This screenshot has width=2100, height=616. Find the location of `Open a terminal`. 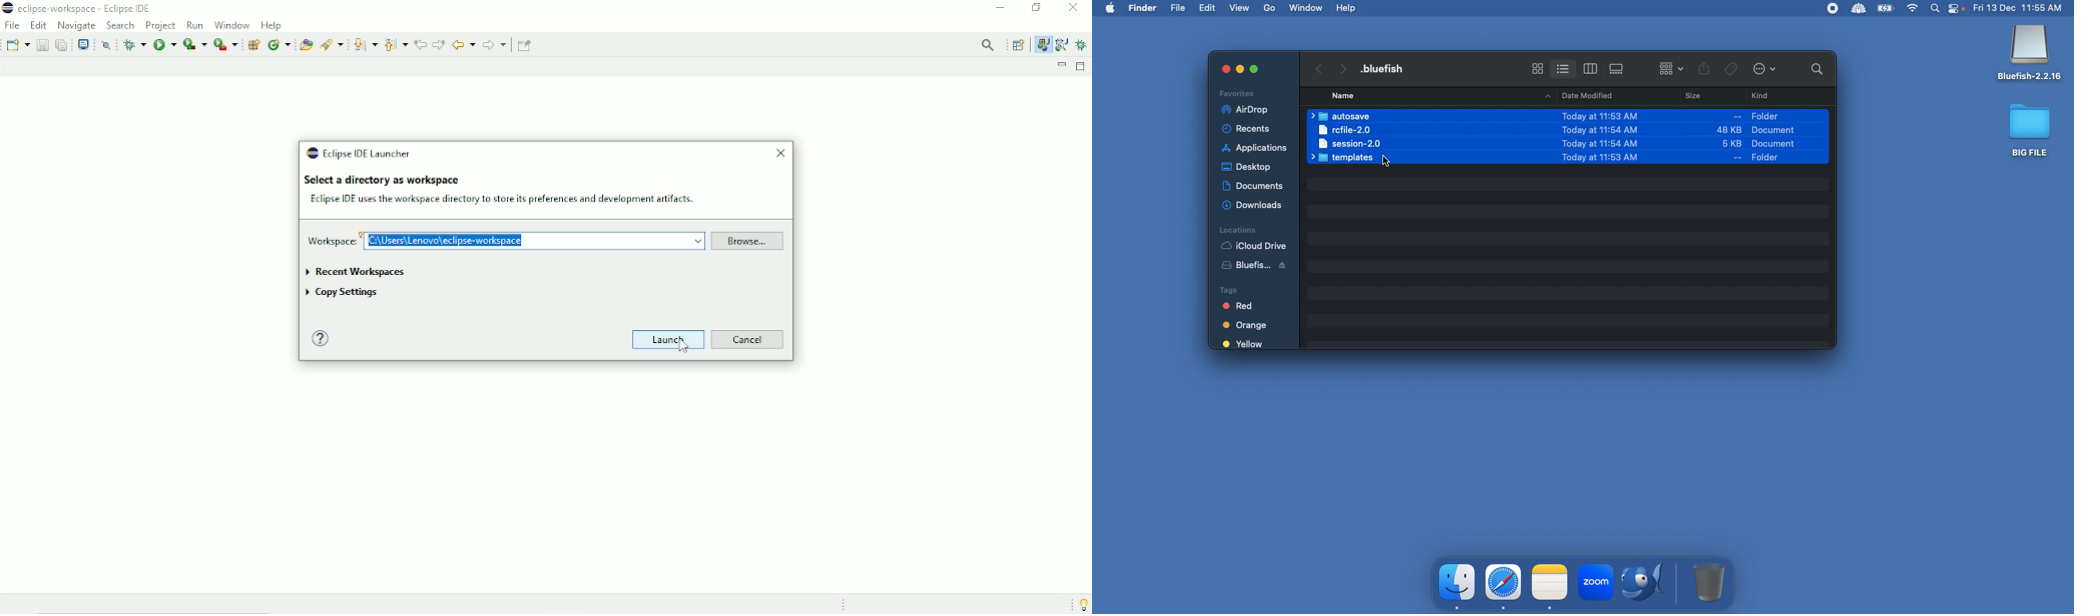

Open a terminal is located at coordinates (84, 45).